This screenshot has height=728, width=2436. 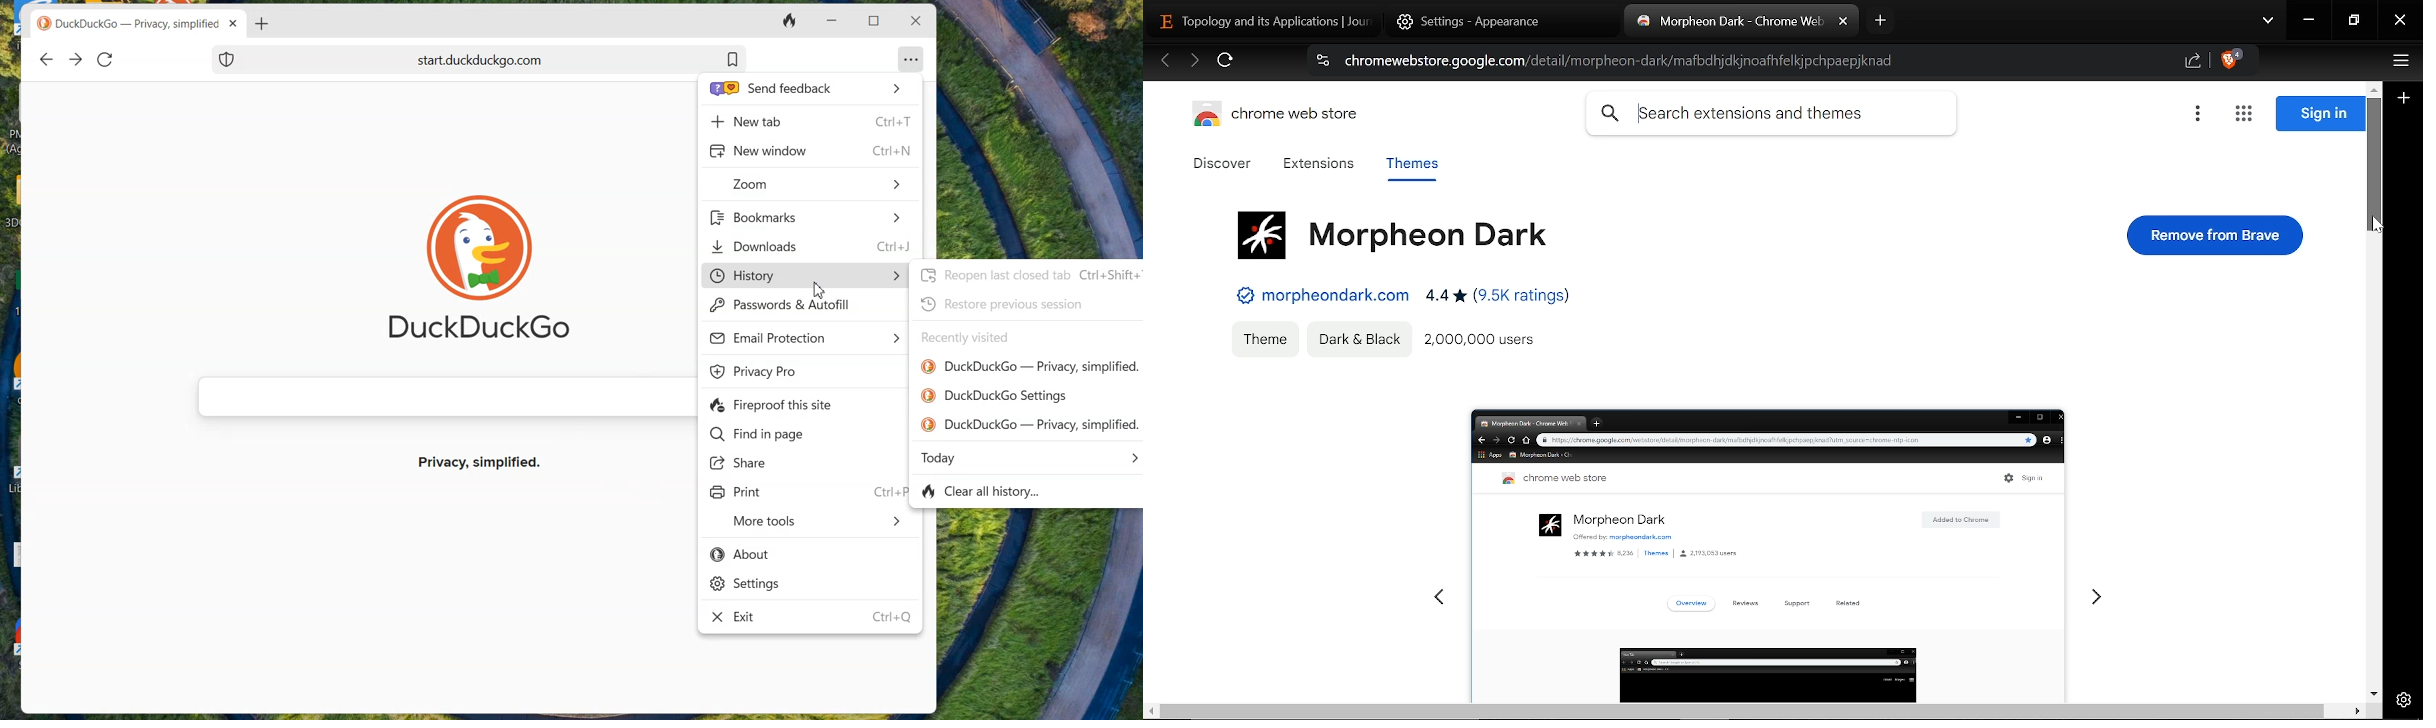 What do you see at coordinates (743, 555) in the screenshot?
I see `About` at bounding box center [743, 555].